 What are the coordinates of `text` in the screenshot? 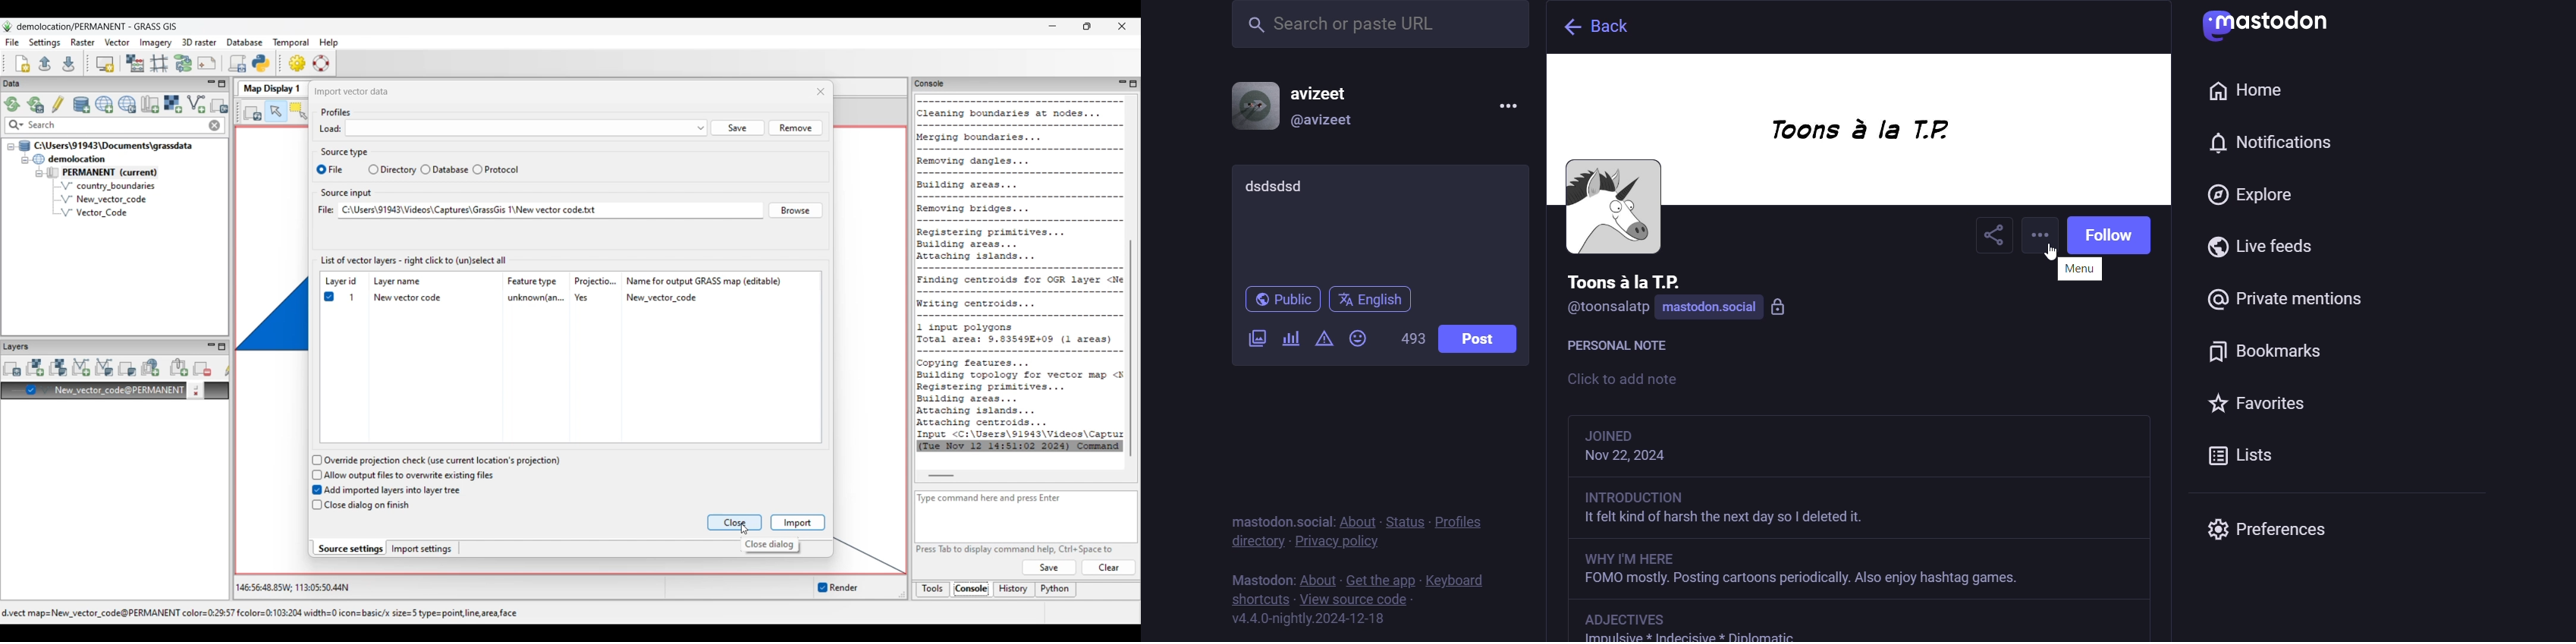 It's located at (1278, 512).